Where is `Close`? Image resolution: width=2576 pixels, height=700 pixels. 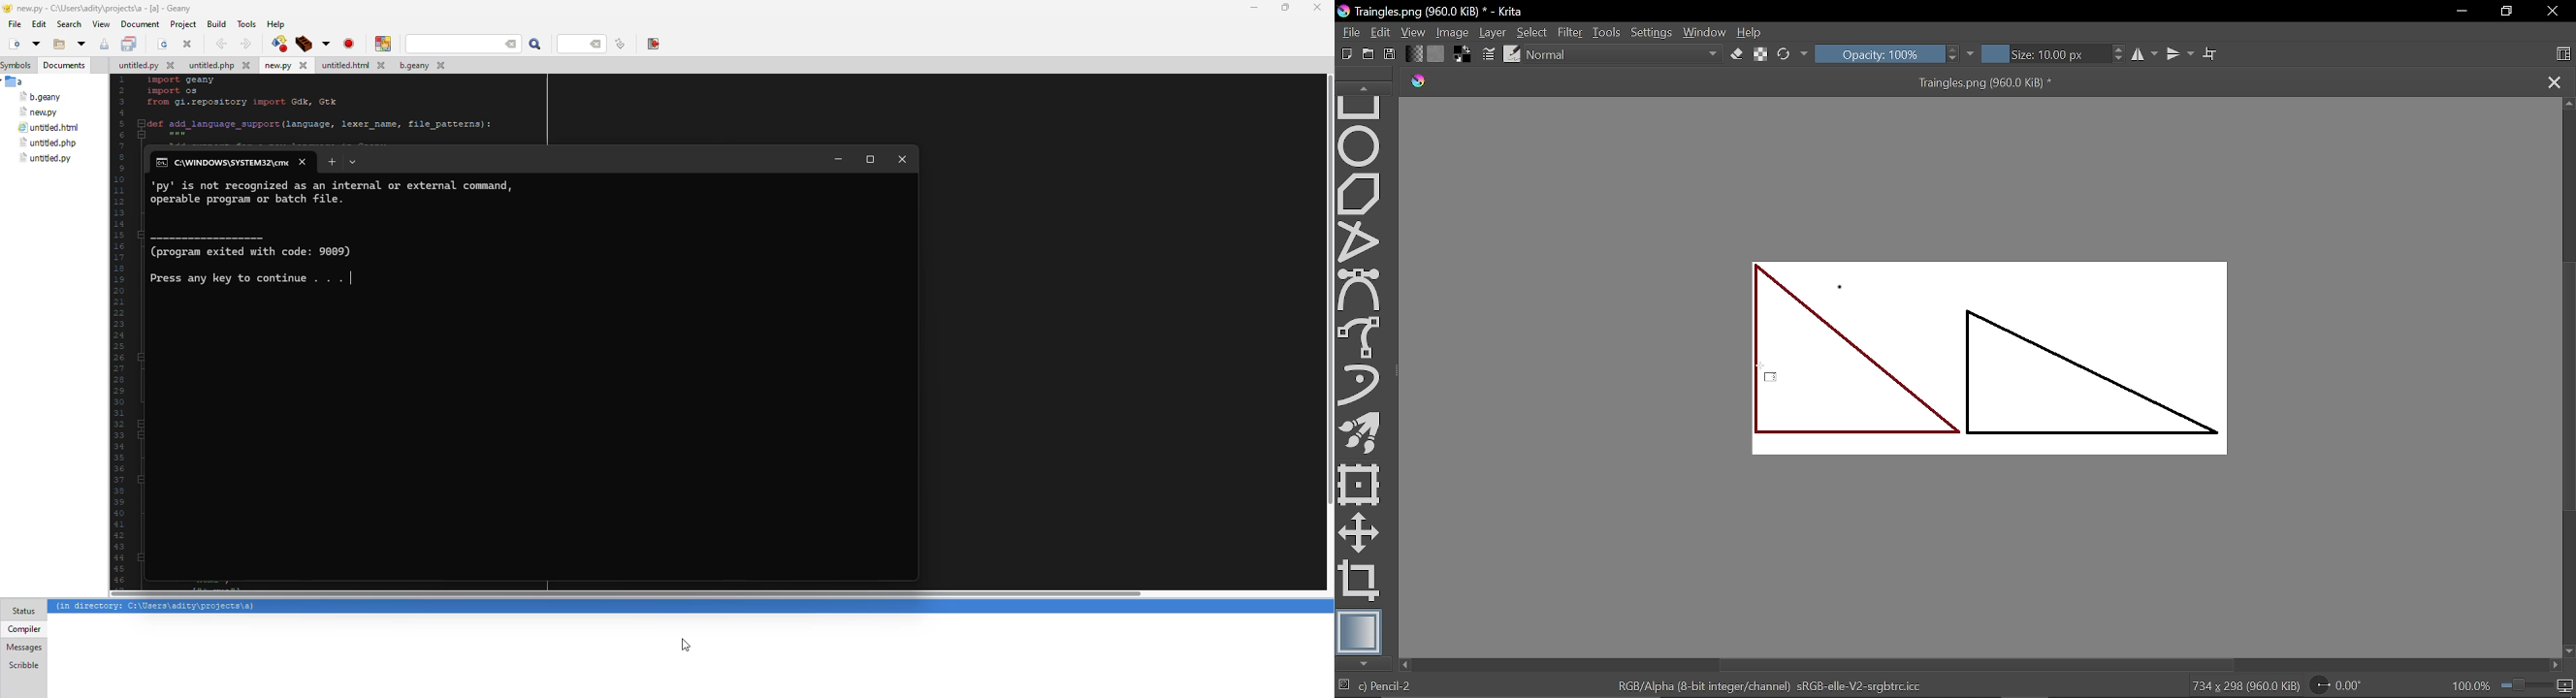 Close is located at coordinates (2552, 14).